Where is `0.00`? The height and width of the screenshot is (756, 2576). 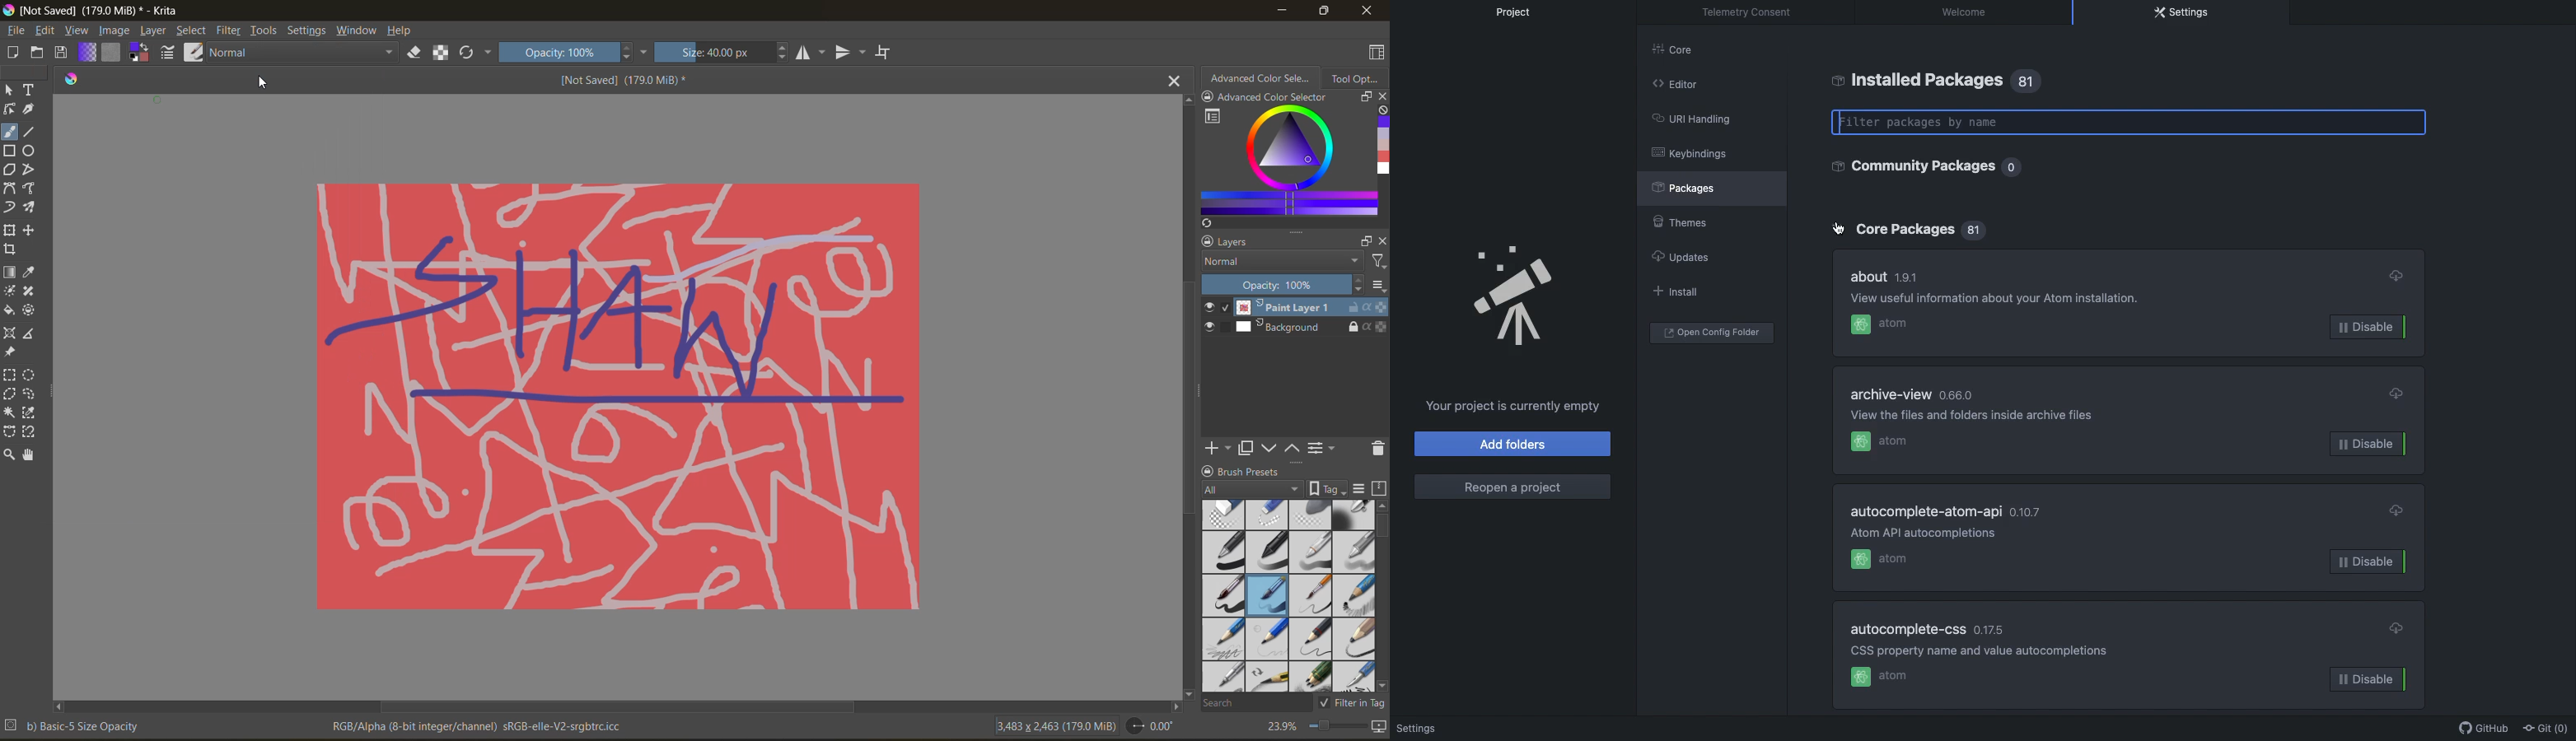
0.00 is located at coordinates (1150, 724).